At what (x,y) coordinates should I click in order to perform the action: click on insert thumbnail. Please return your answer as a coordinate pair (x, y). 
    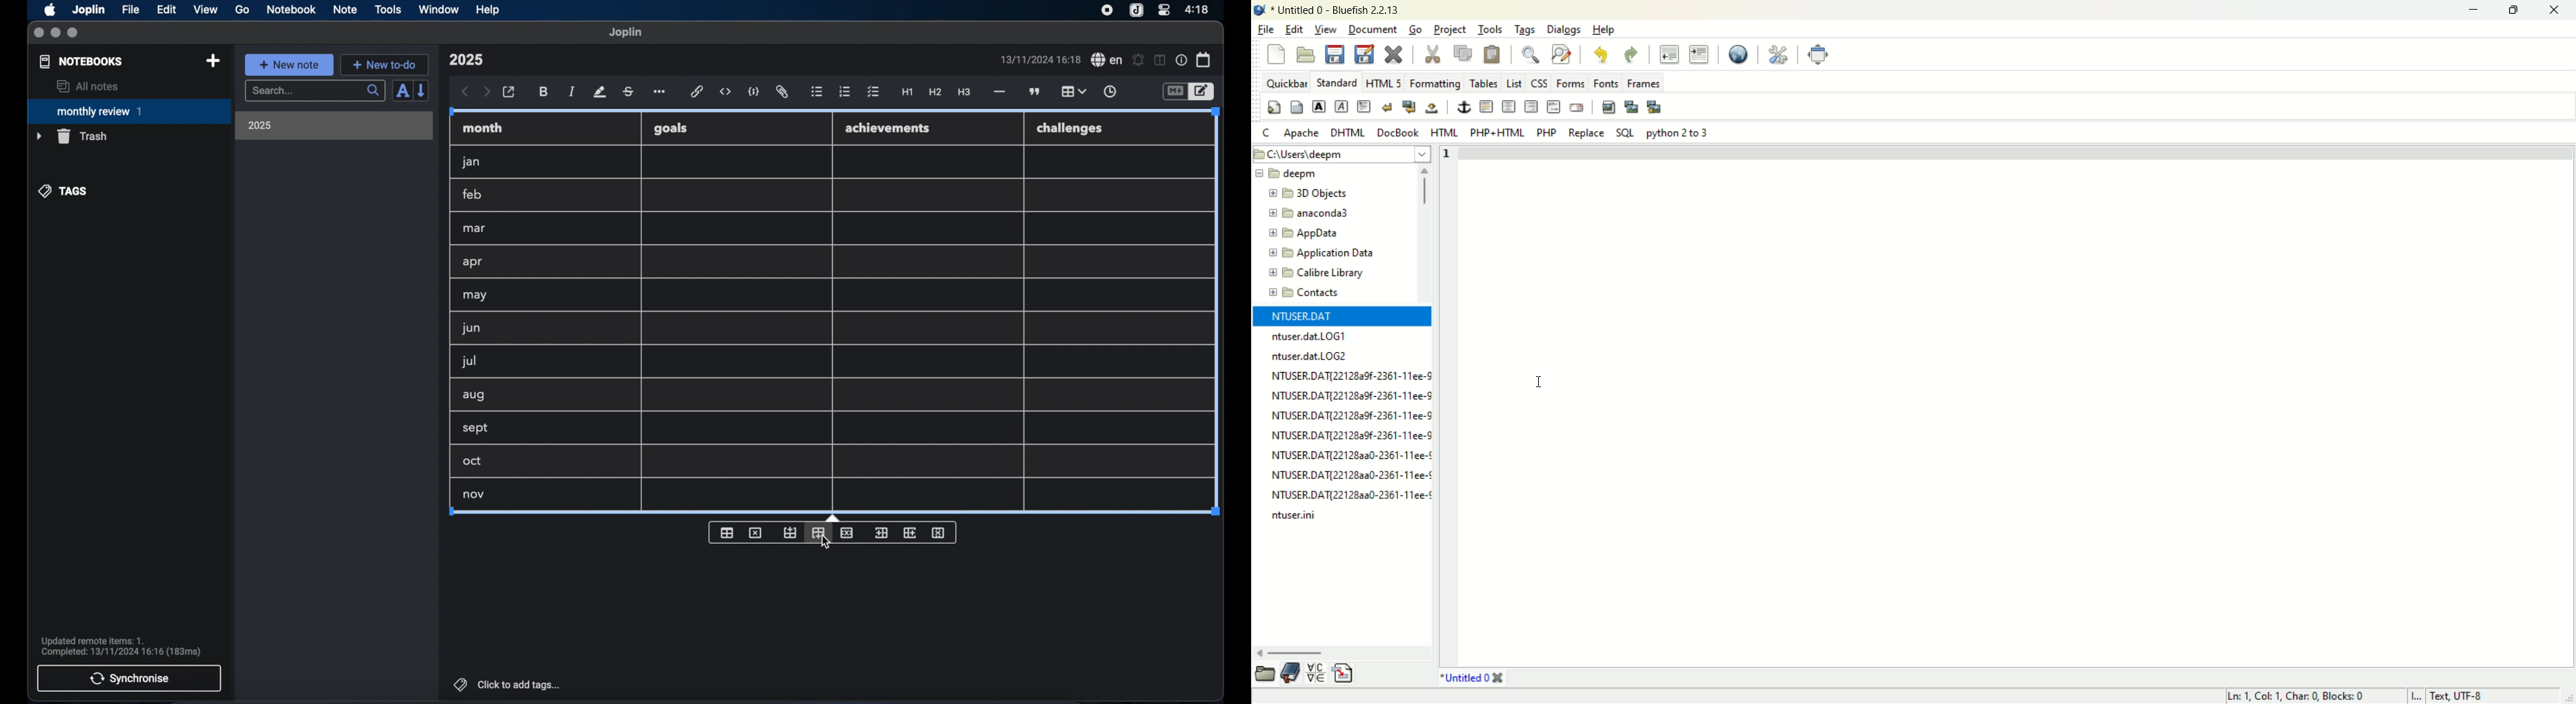
    Looking at the image, I should click on (1633, 108).